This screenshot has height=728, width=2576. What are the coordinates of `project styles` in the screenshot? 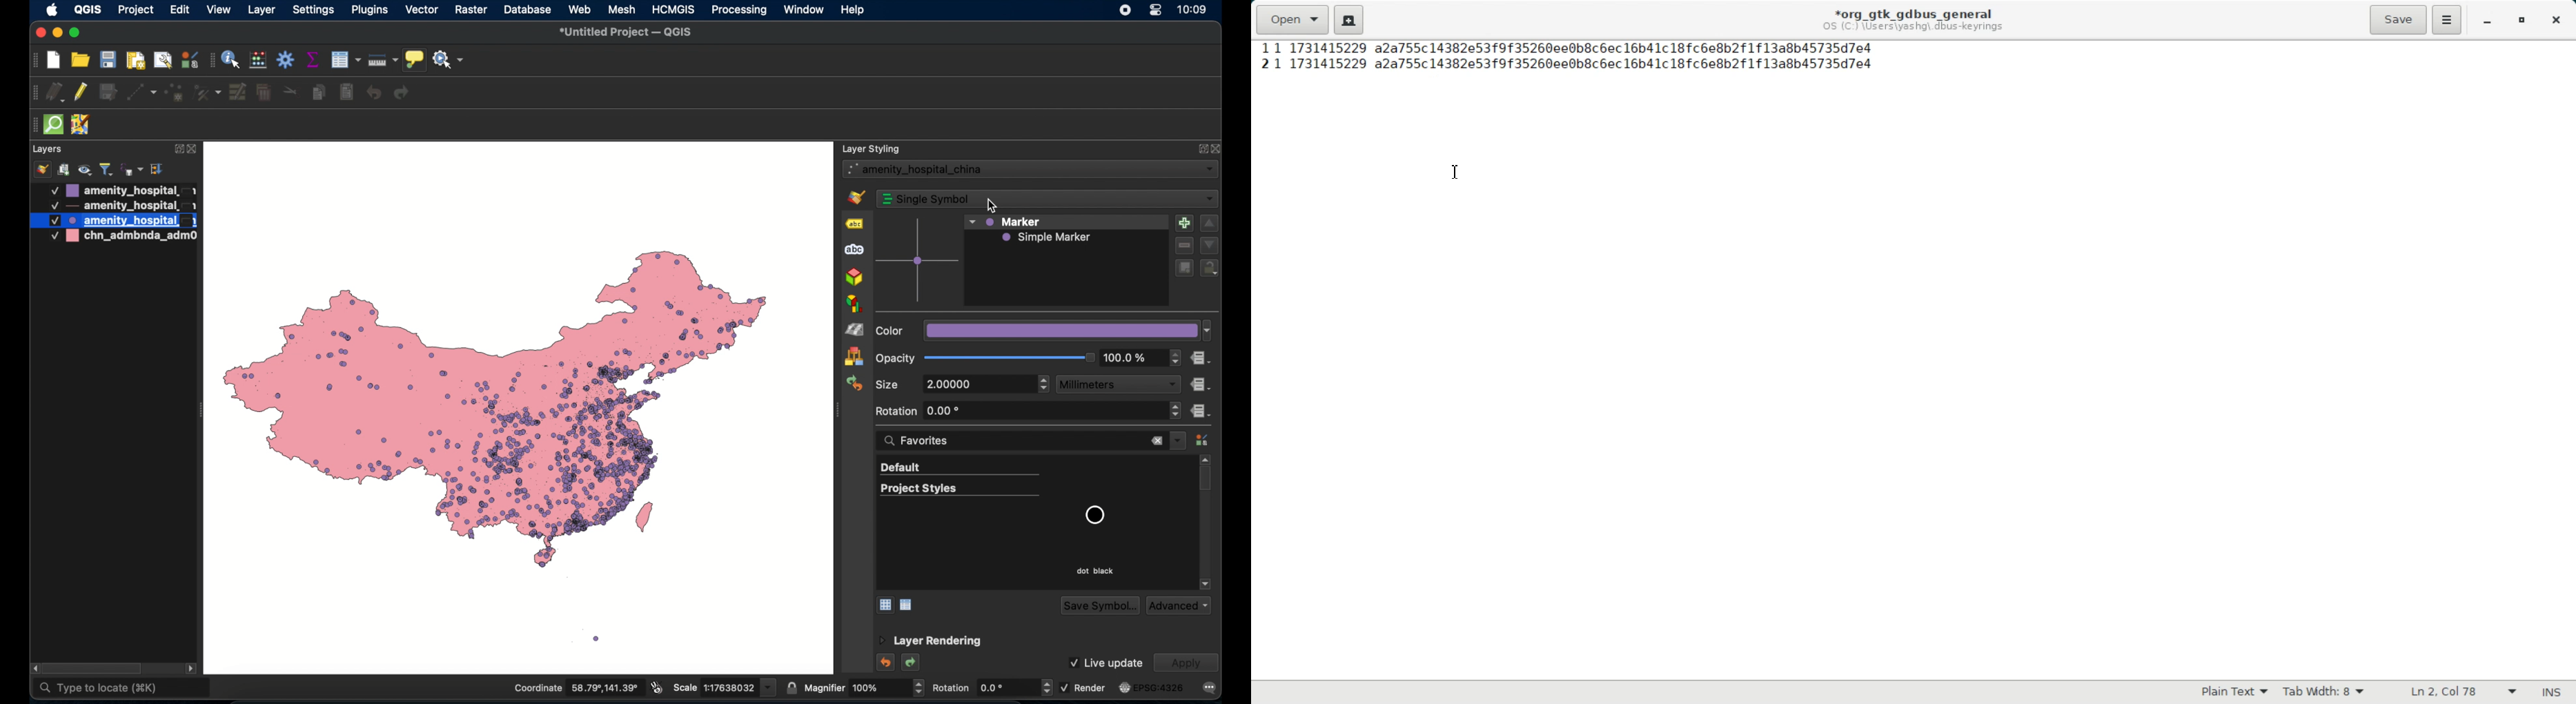 It's located at (960, 490).